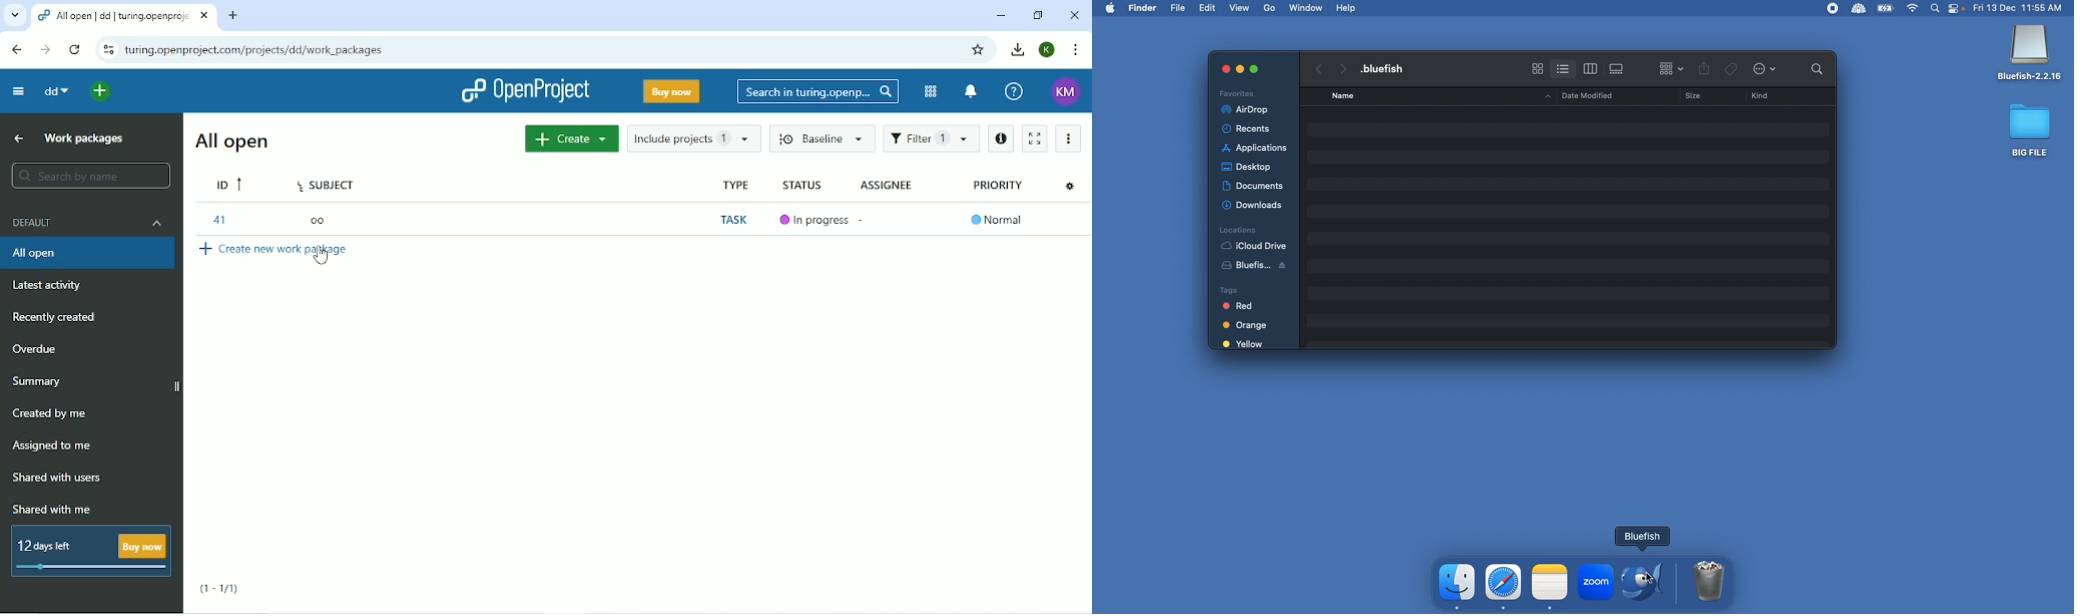 Image resolution: width=2100 pixels, height=616 pixels. I want to click on Trash, so click(1710, 582).